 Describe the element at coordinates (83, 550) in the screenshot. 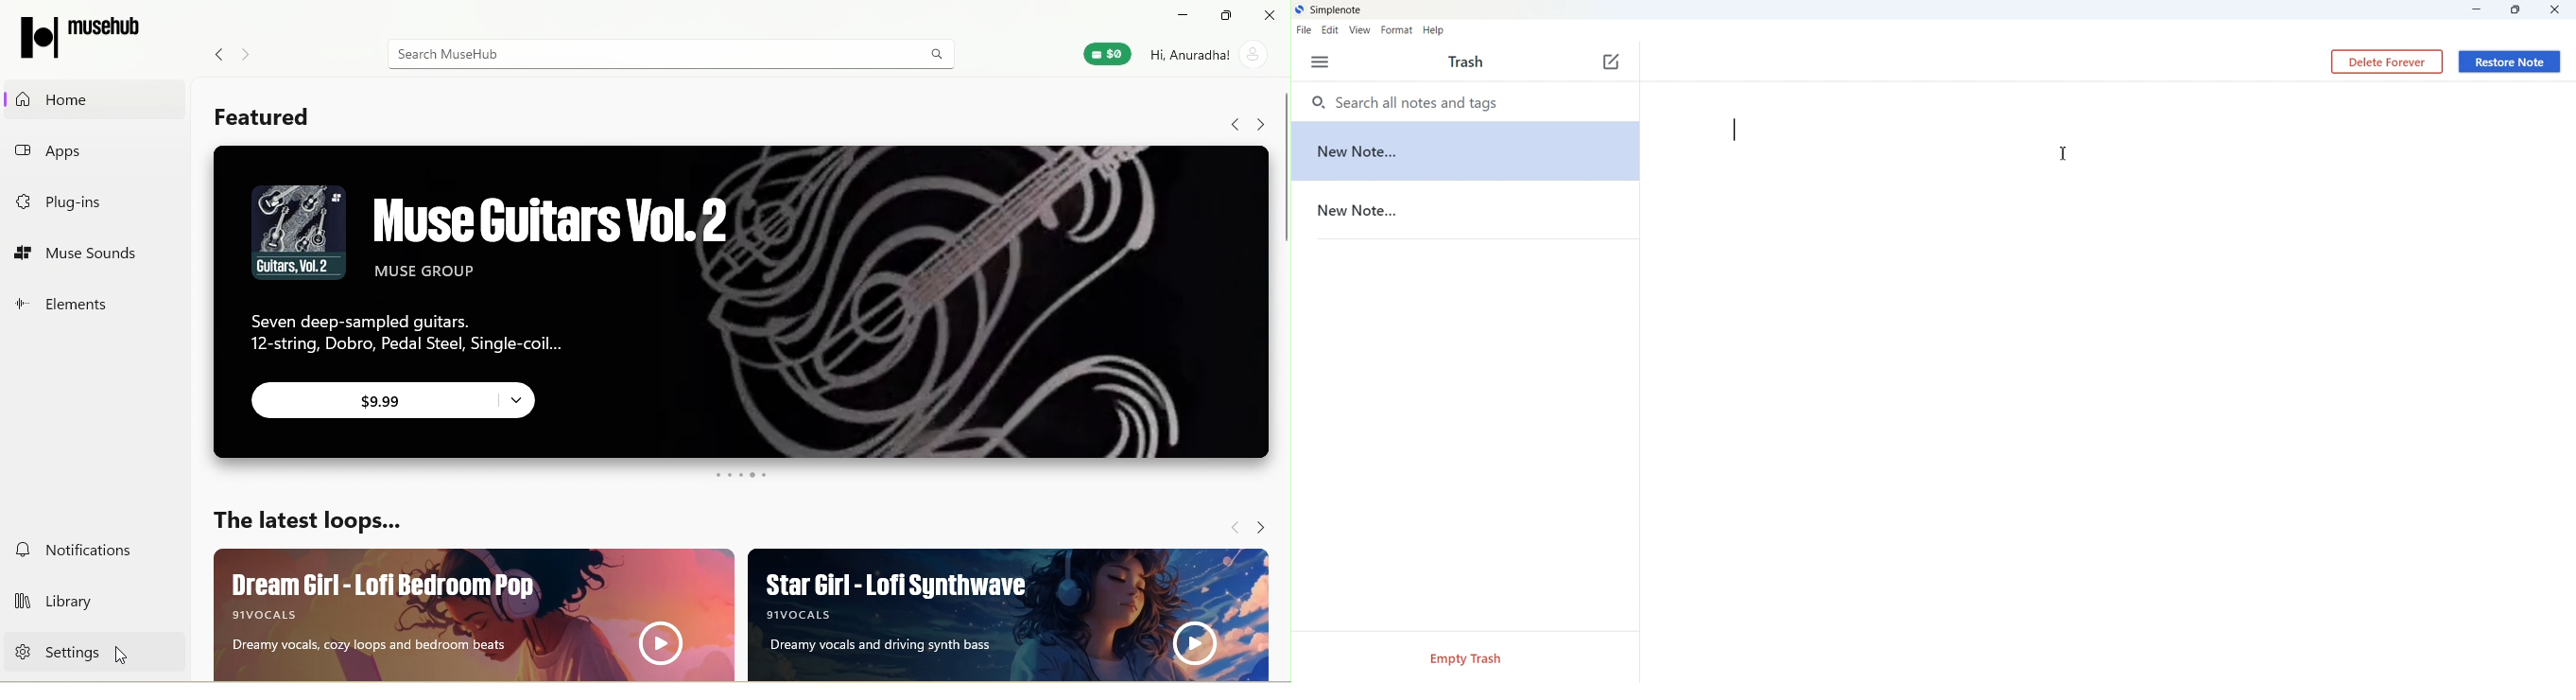

I see `notifications` at that location.